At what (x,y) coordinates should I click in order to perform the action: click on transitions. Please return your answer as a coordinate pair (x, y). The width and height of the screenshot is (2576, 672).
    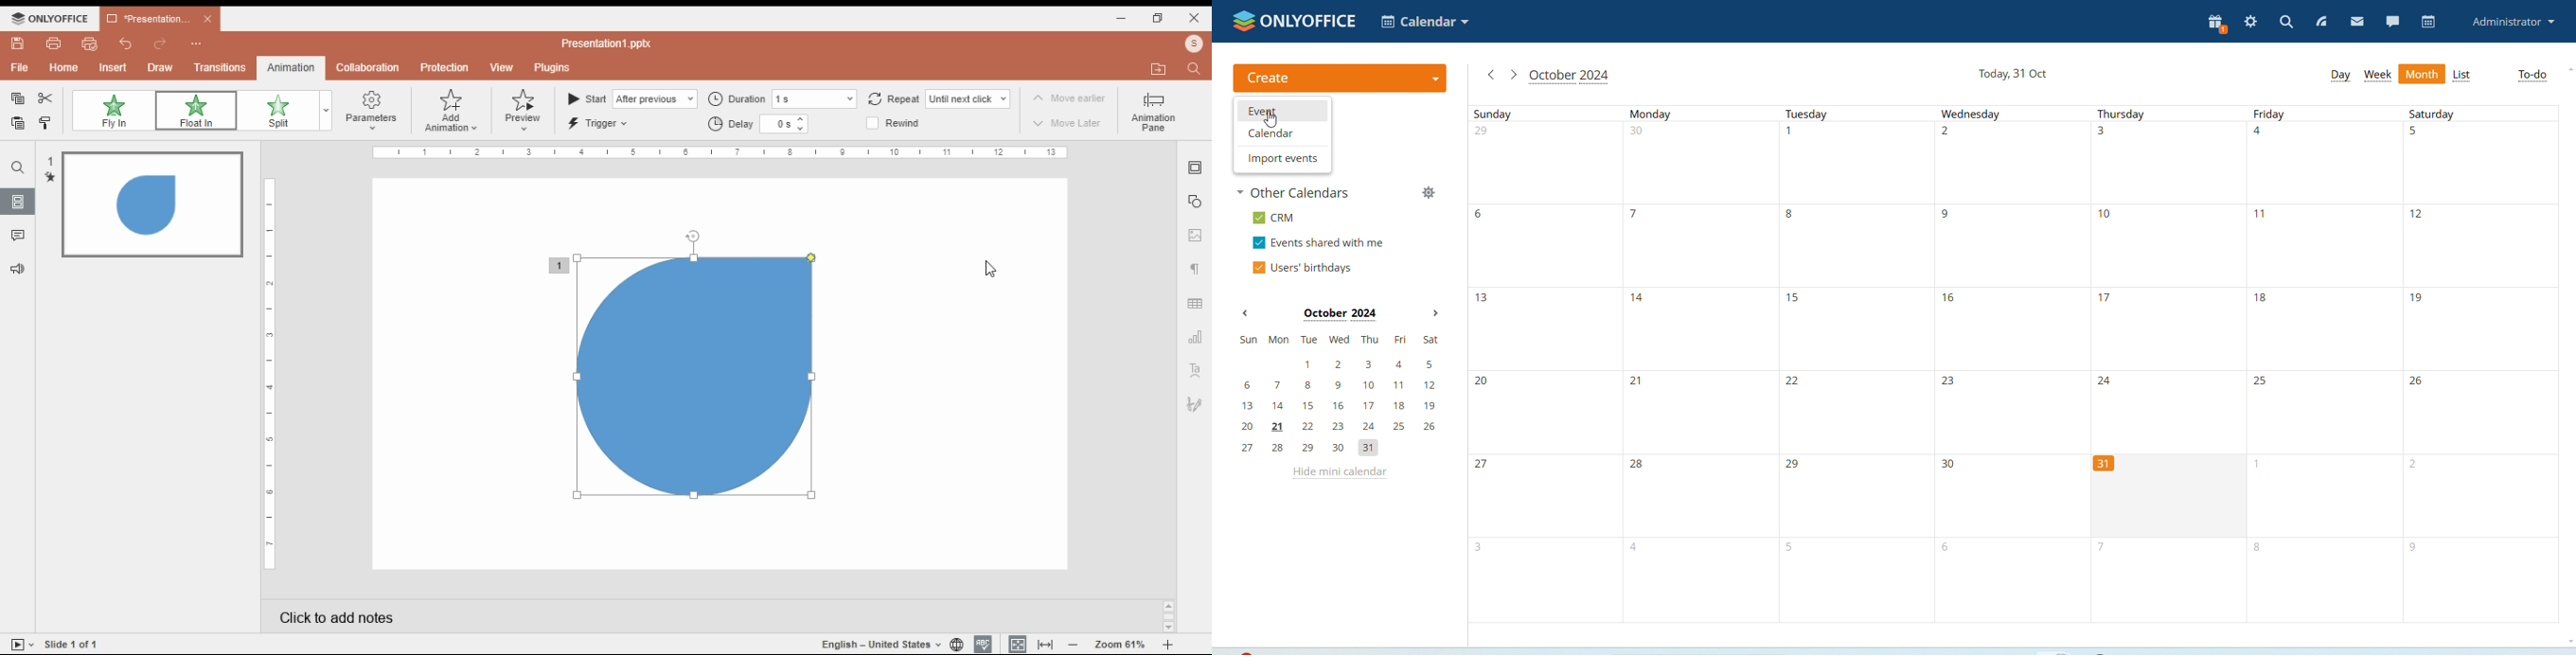
    Looking at the image, I should click on (221, 67).